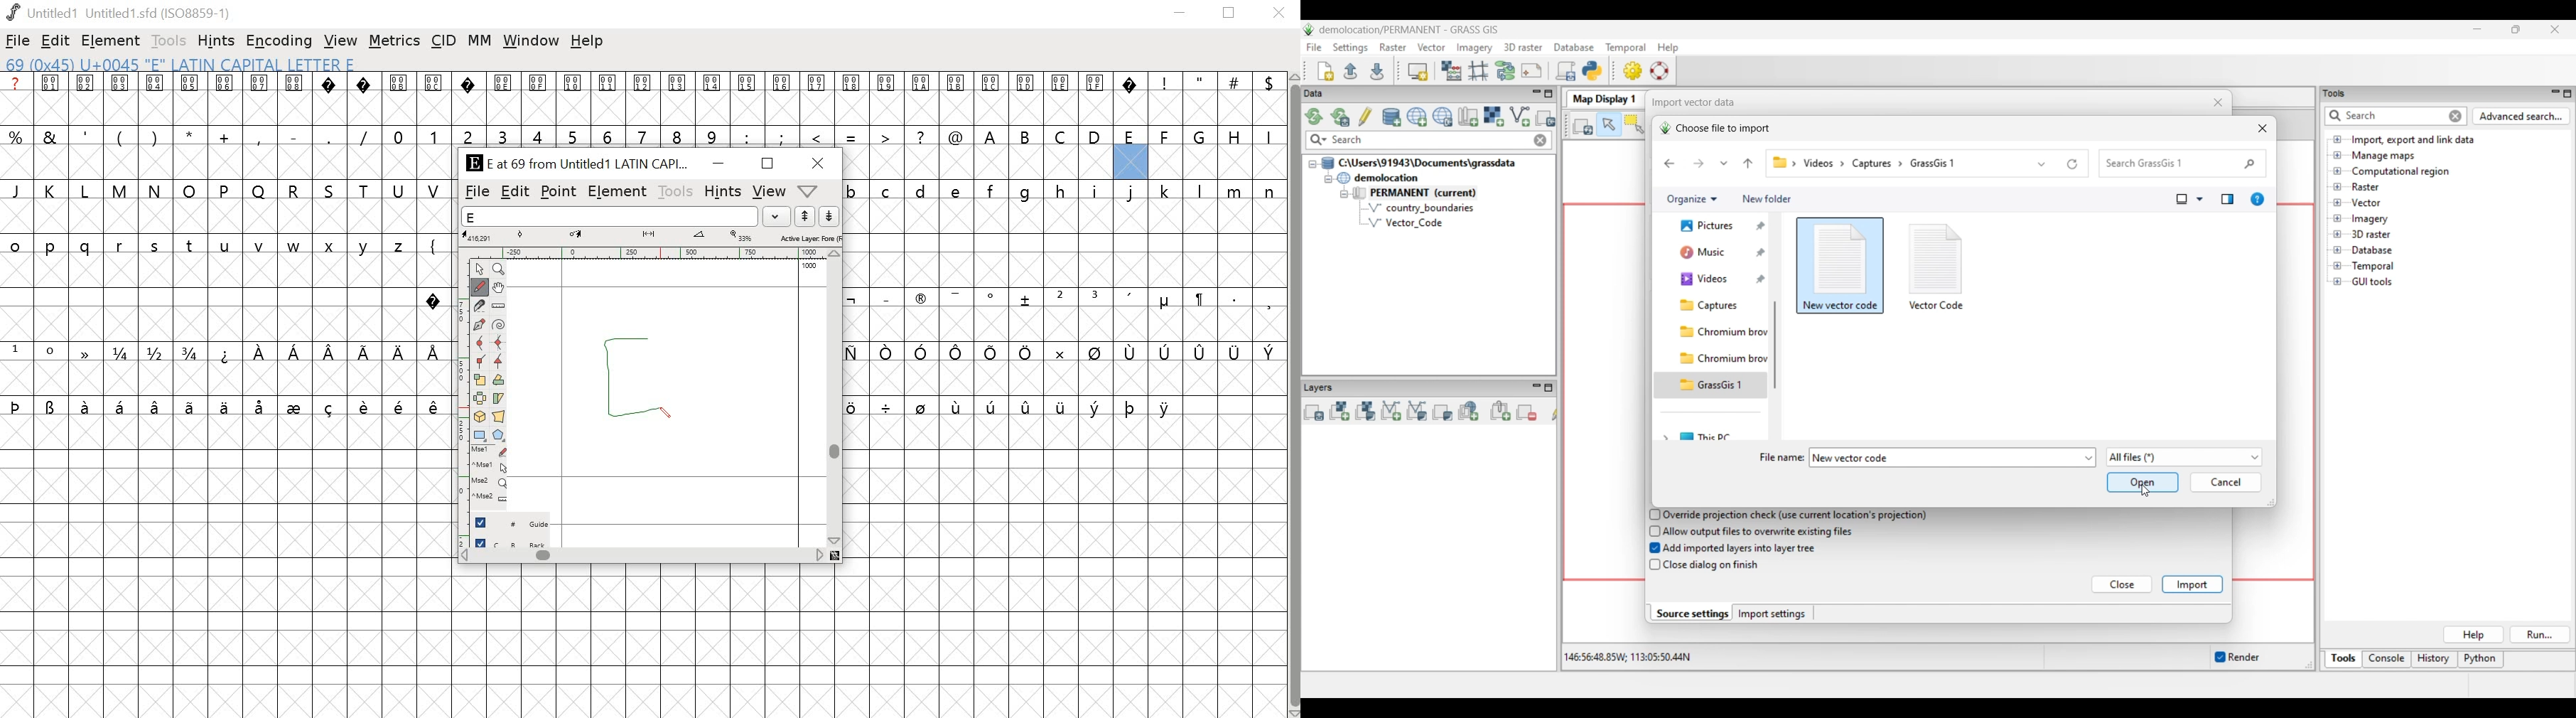 This screenshot has height=728, width=2576. I want to click on tools, so click(169, 41).